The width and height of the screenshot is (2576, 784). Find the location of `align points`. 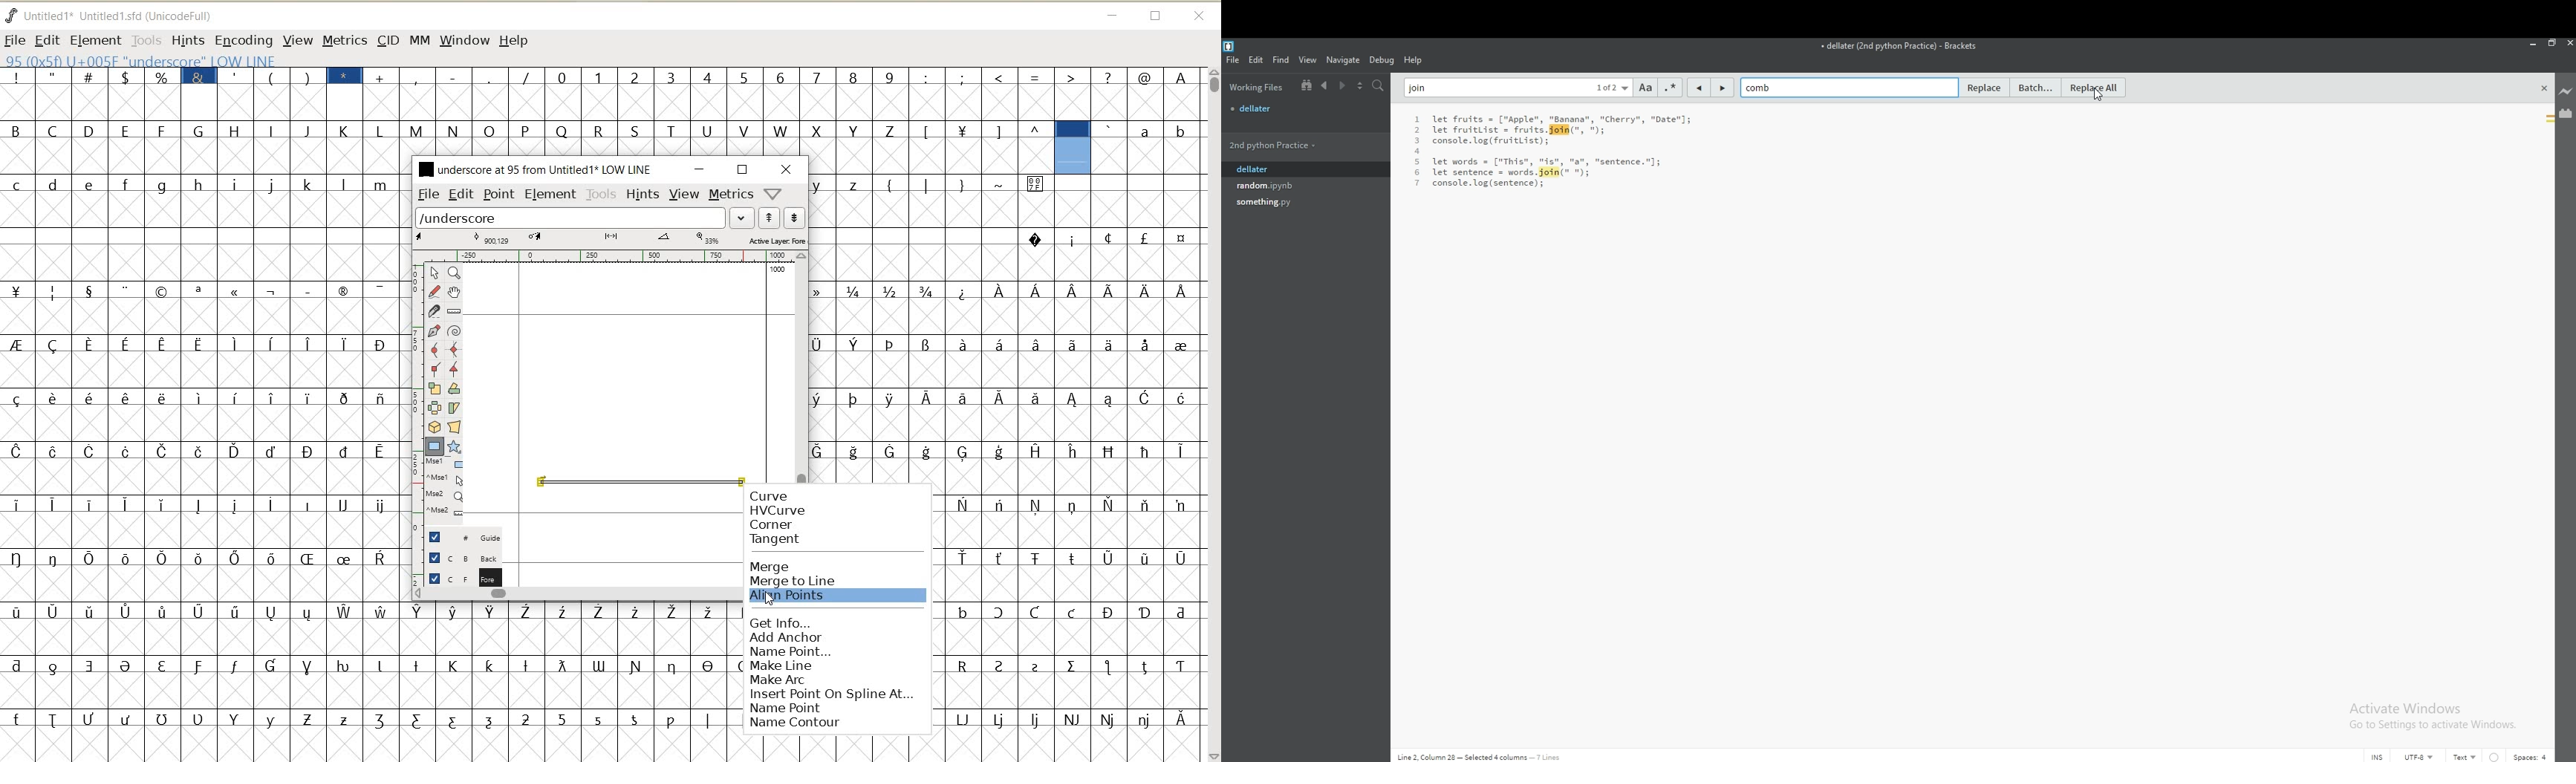

align points is located at coordinates (824, 597).